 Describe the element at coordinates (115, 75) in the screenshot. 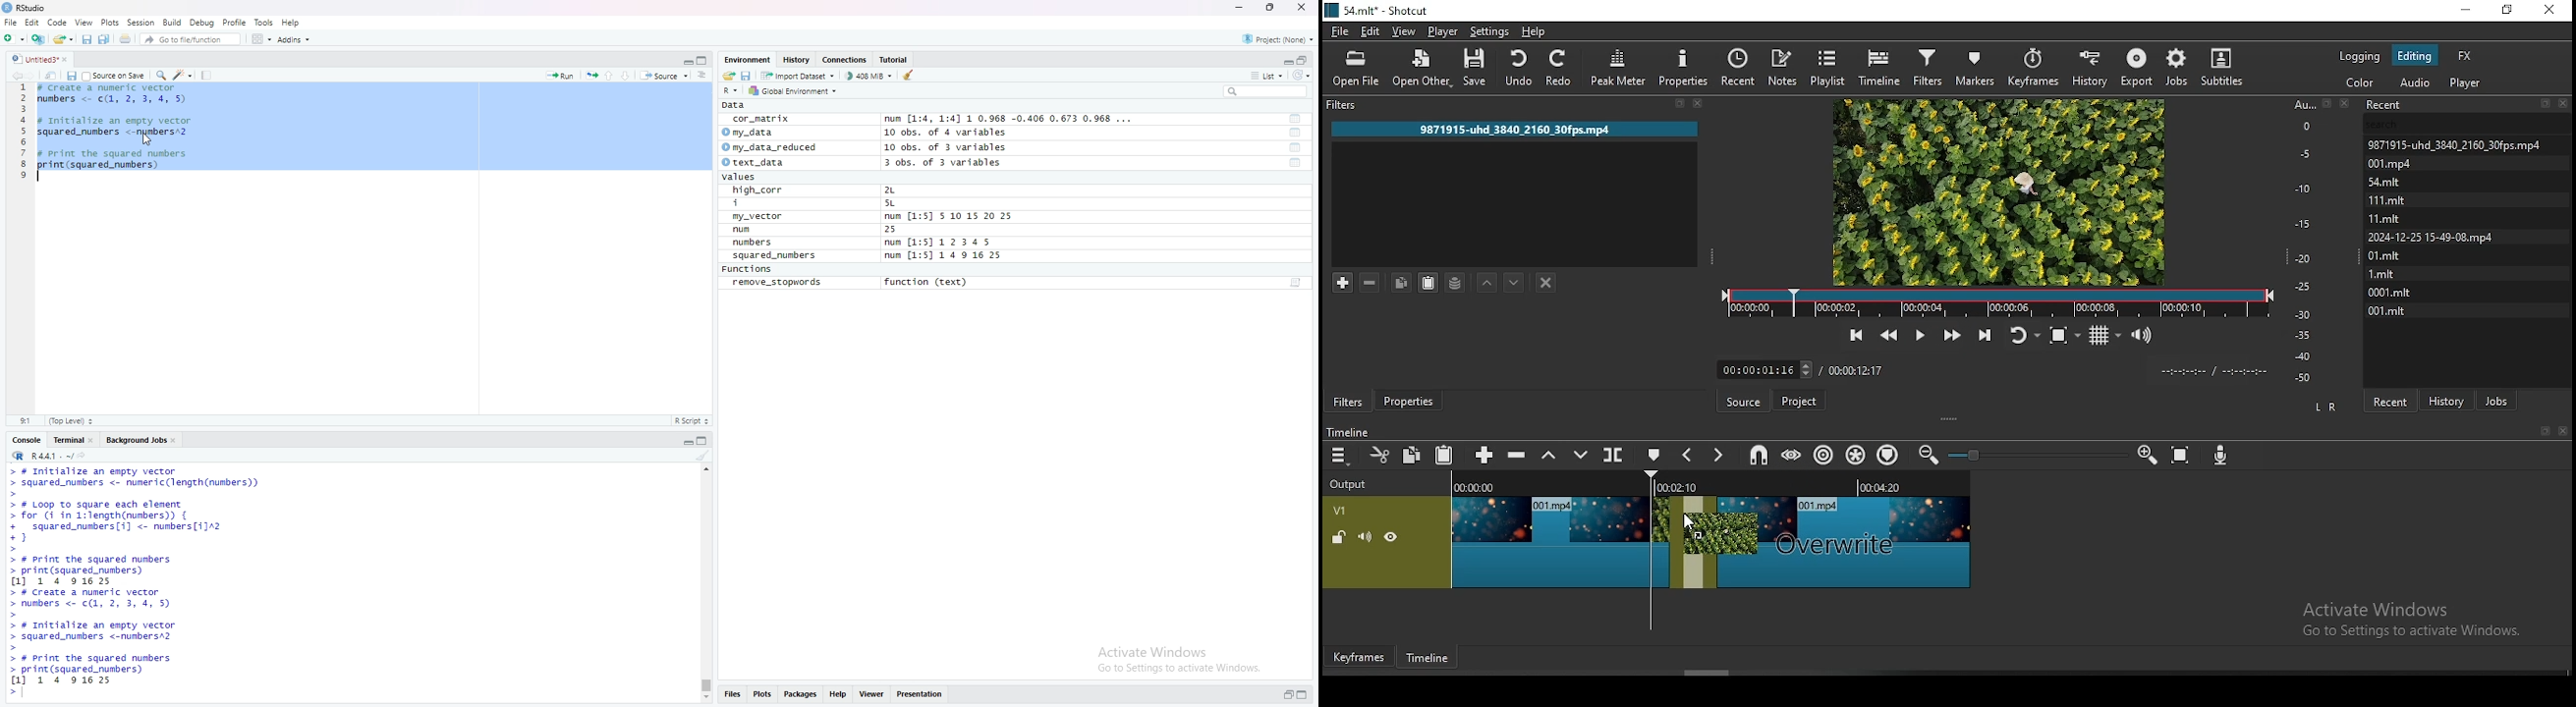

I see `Source on save` at that location.